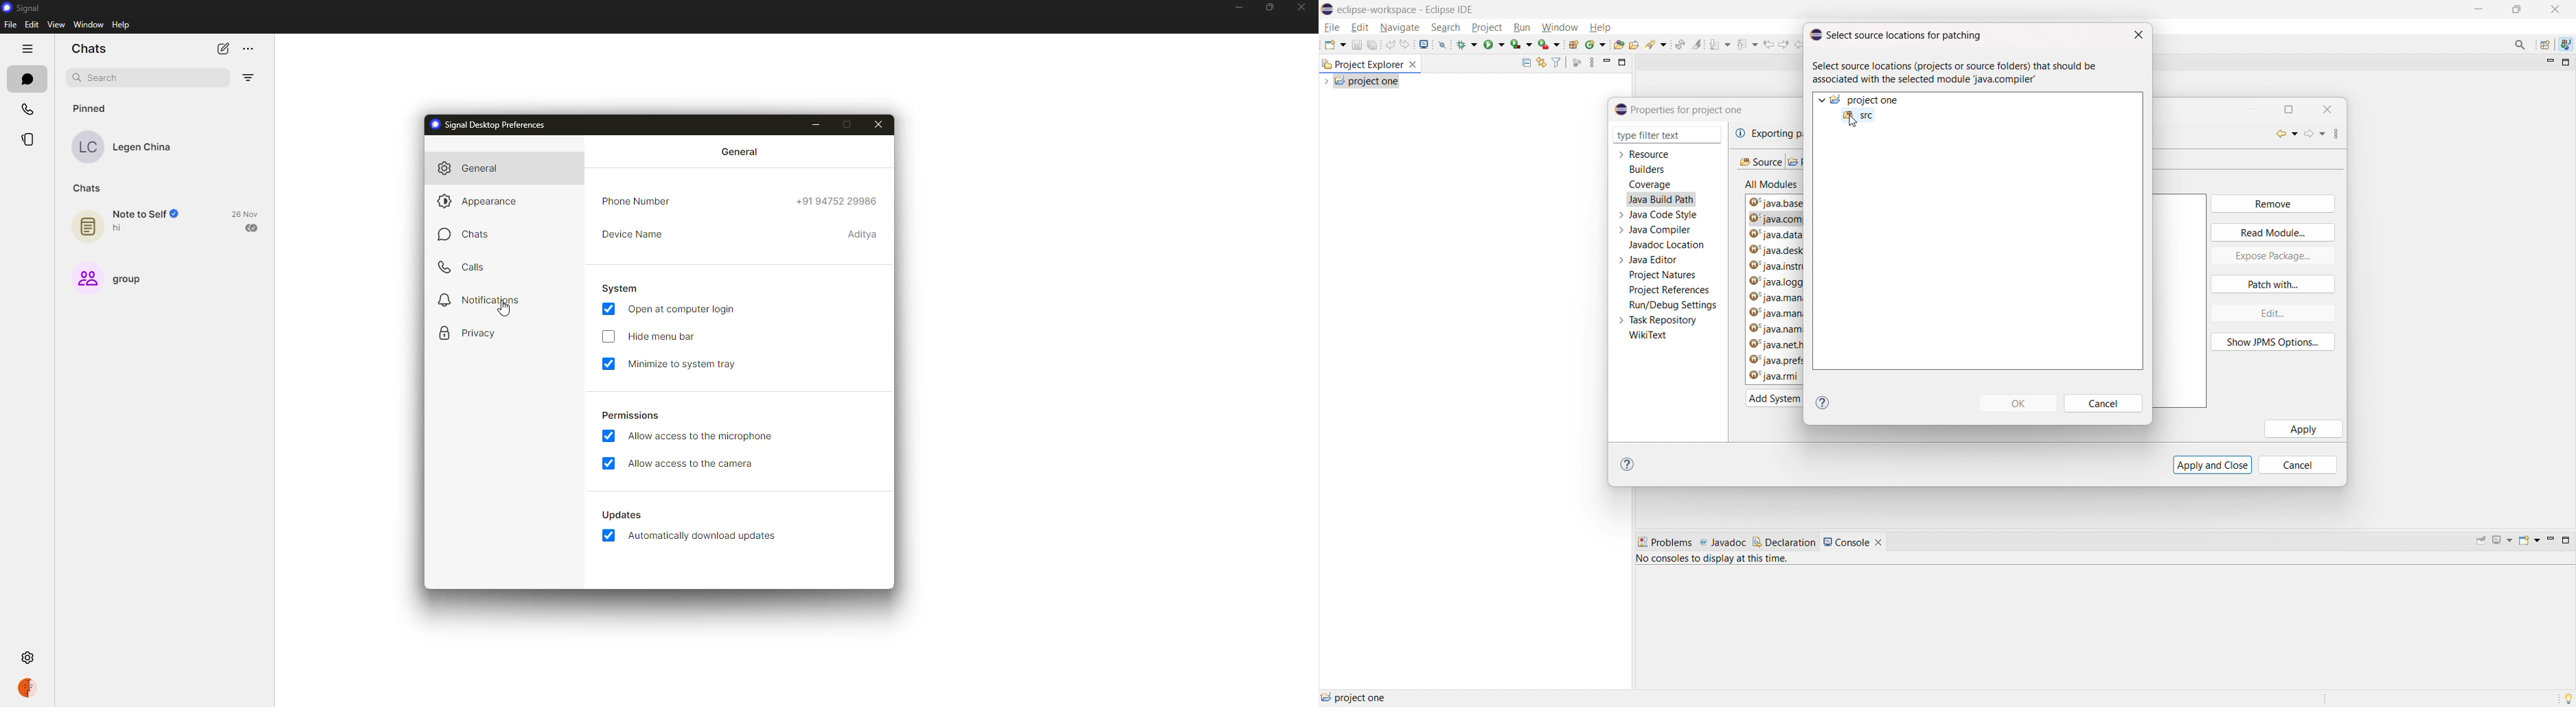 This screenshot has height=728, width=2576. Describe the element at coordinates (2555, 9) in the screenshot. I see `close` at that location.